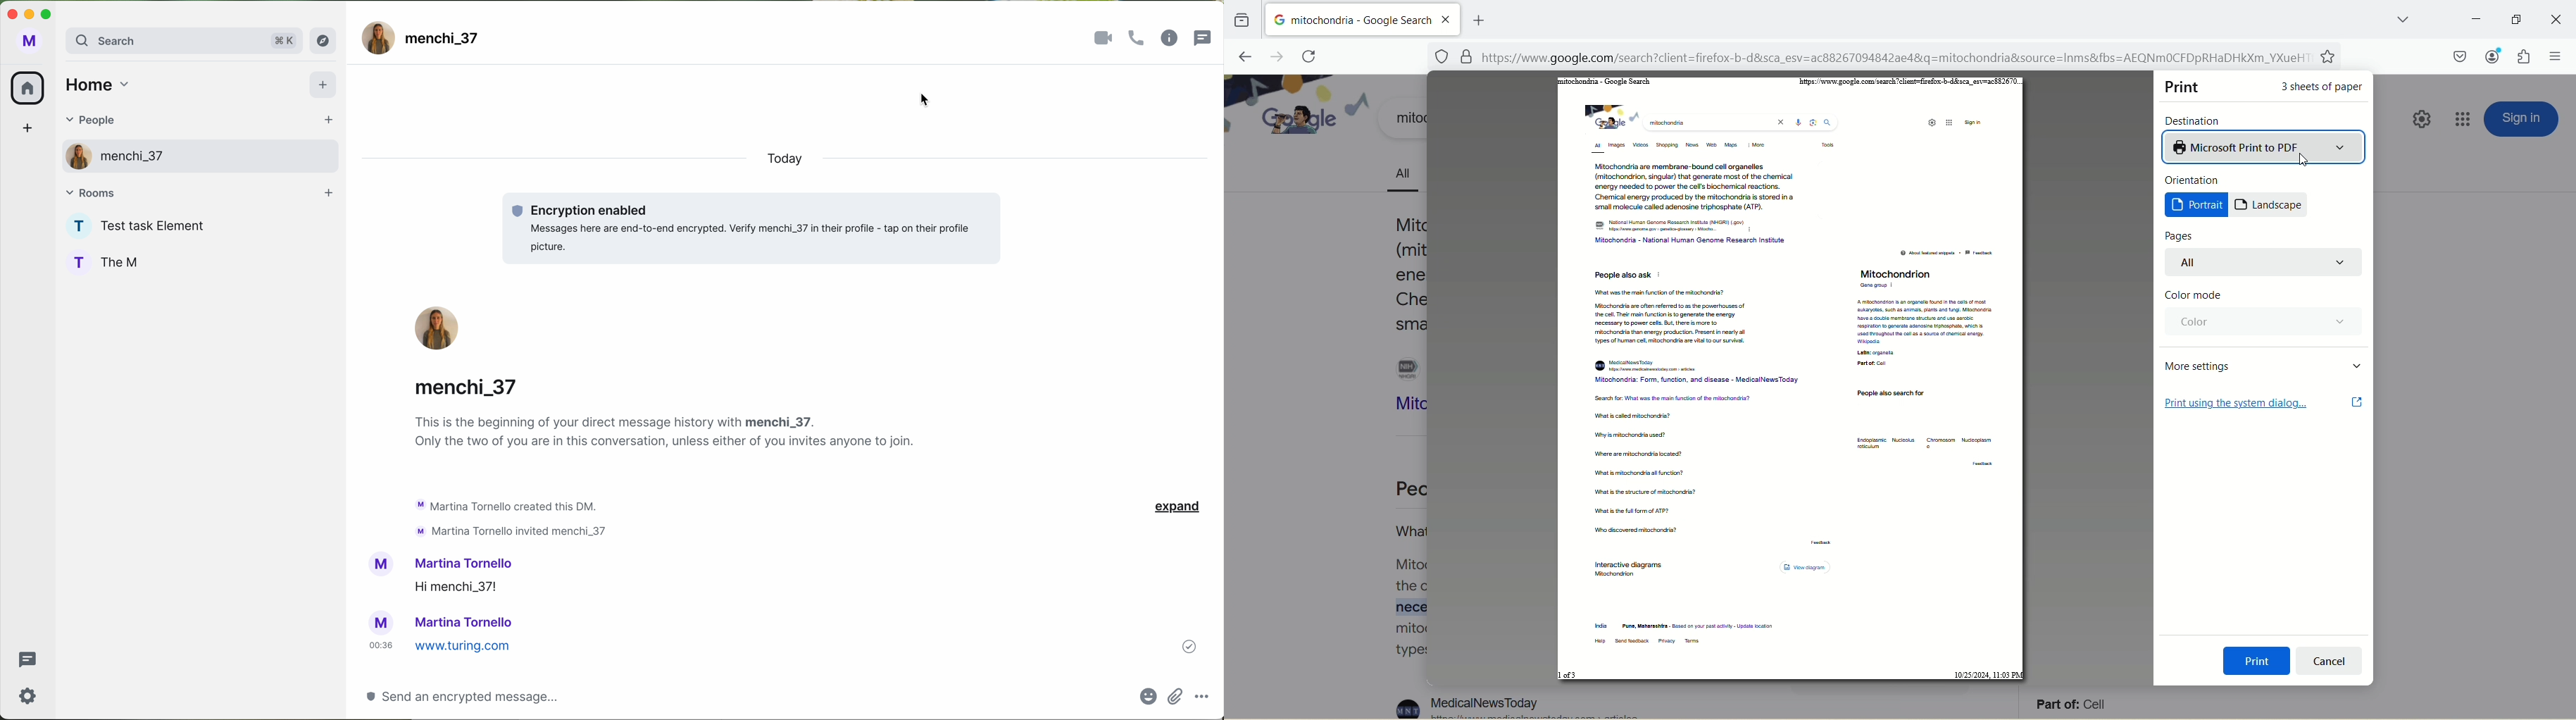 This screenshot has height=728, width=2576. What do you see at coordinates (752, 229) in the screenshot?
I see `encryption enabled` at bounding box center [752, 229].